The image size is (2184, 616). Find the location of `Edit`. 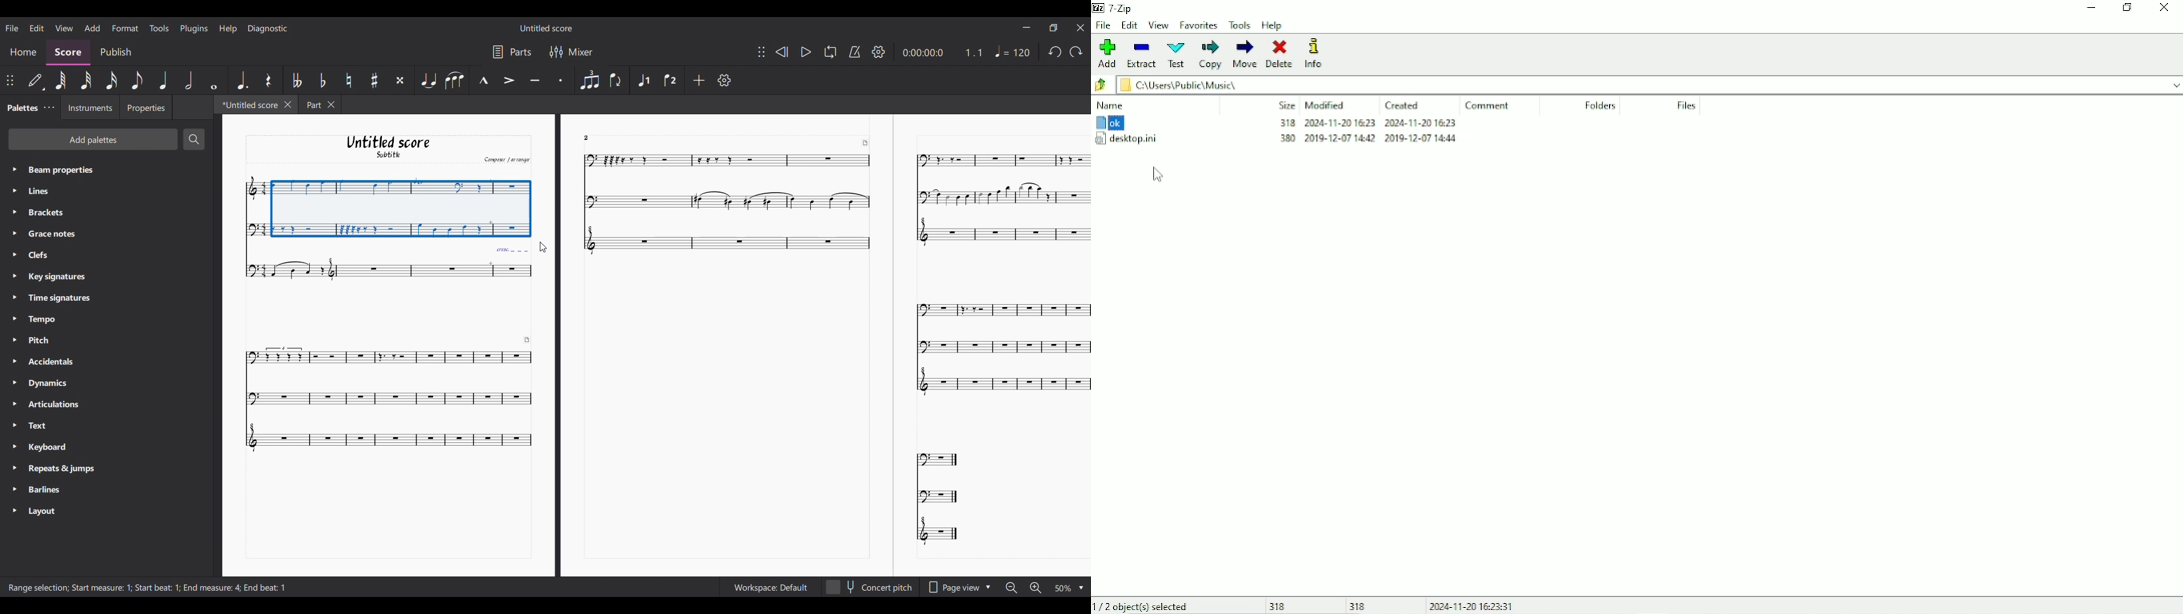

Edit is located at coordinates (37, 28).